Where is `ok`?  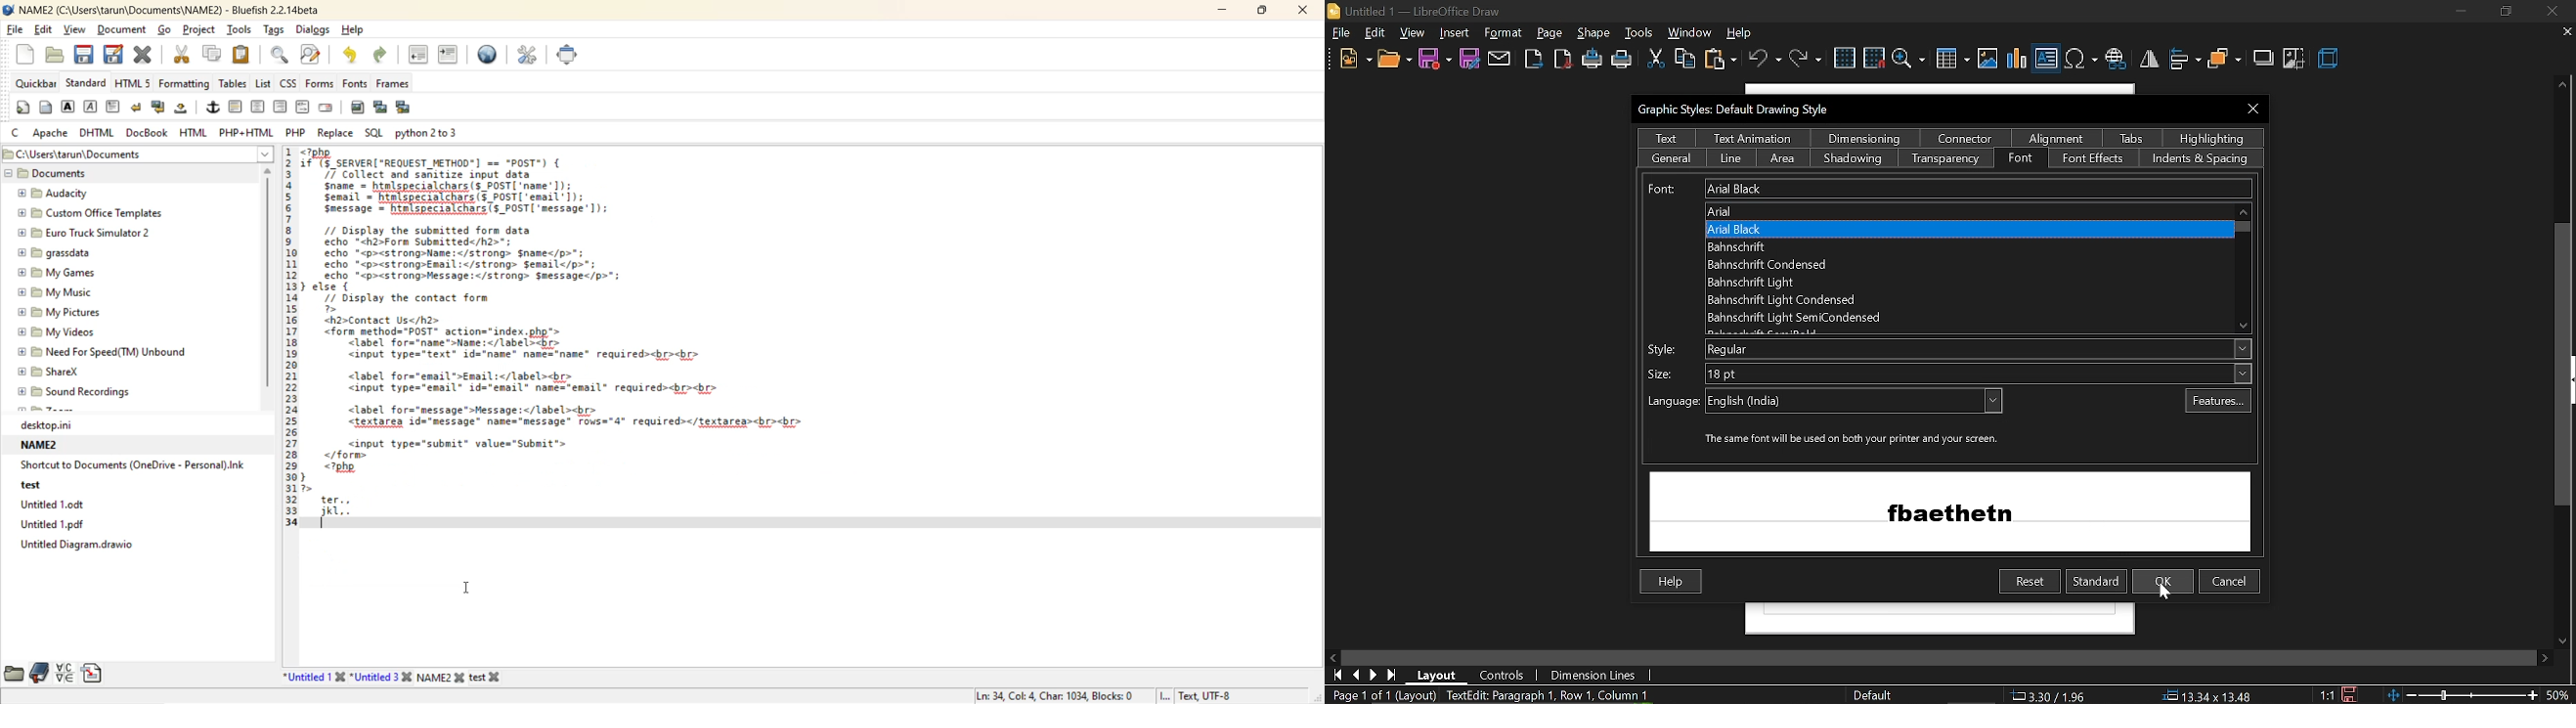 ok is located at coordinates (2163, 582).